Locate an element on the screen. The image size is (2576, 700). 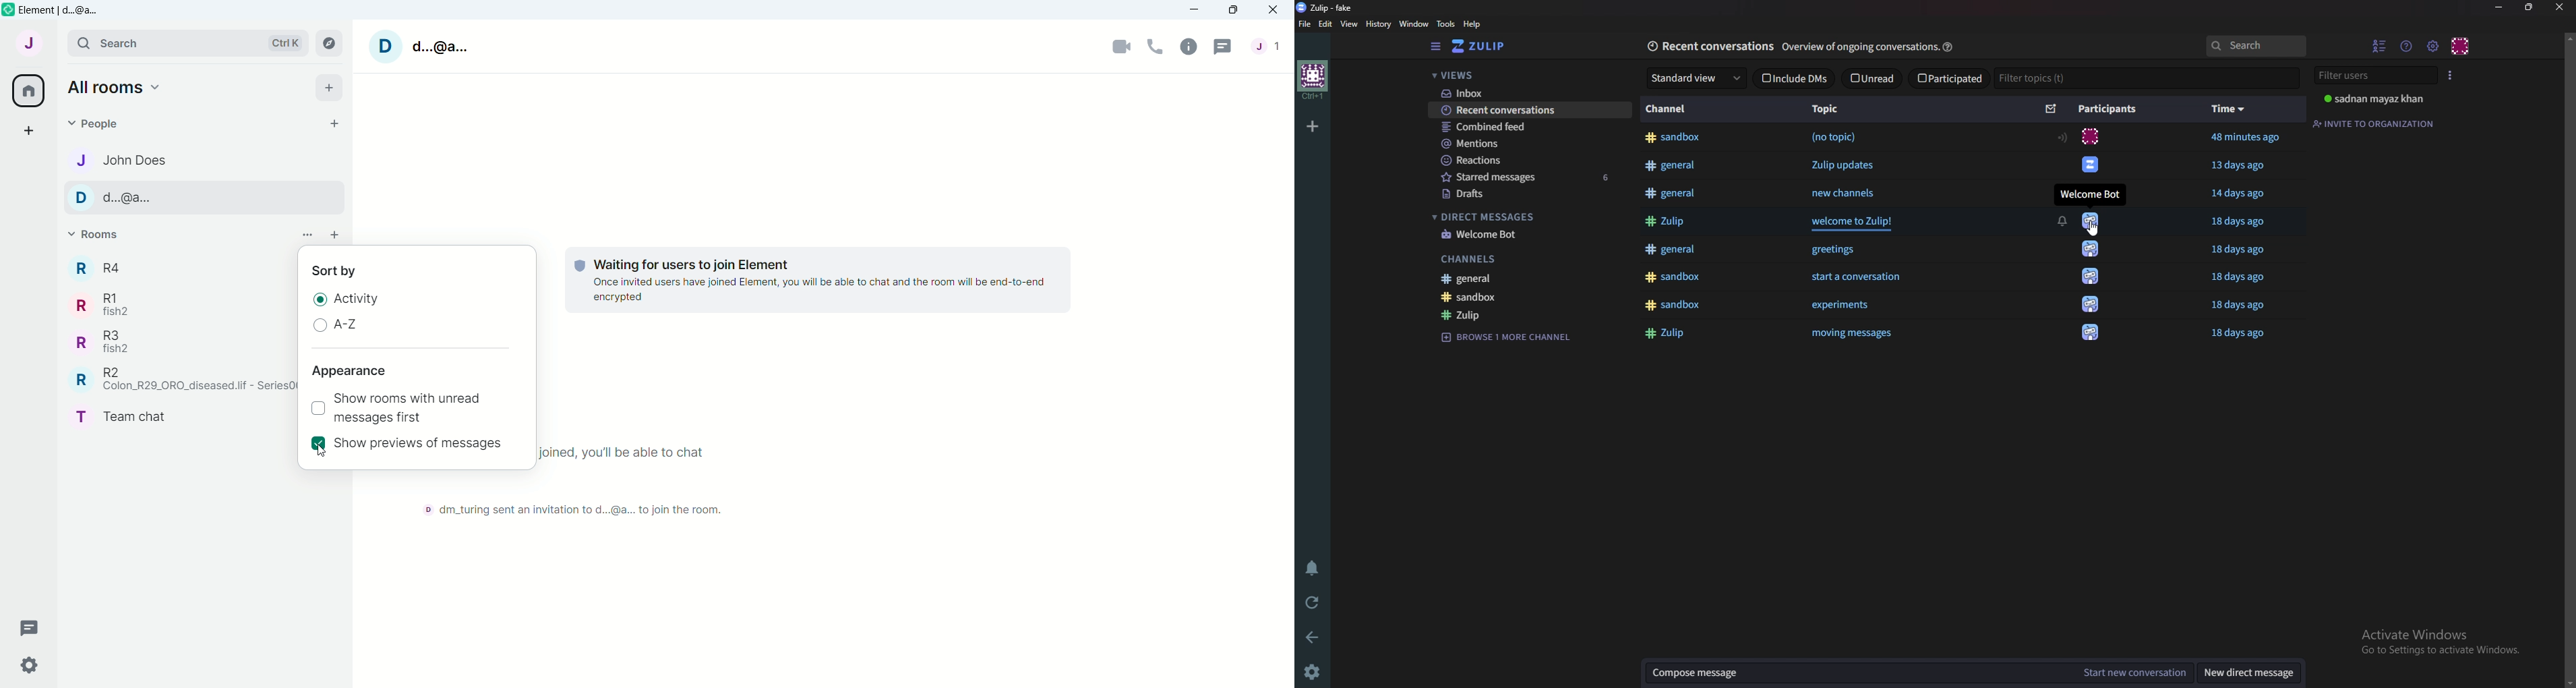
time is located at coordinates (2229, 110).